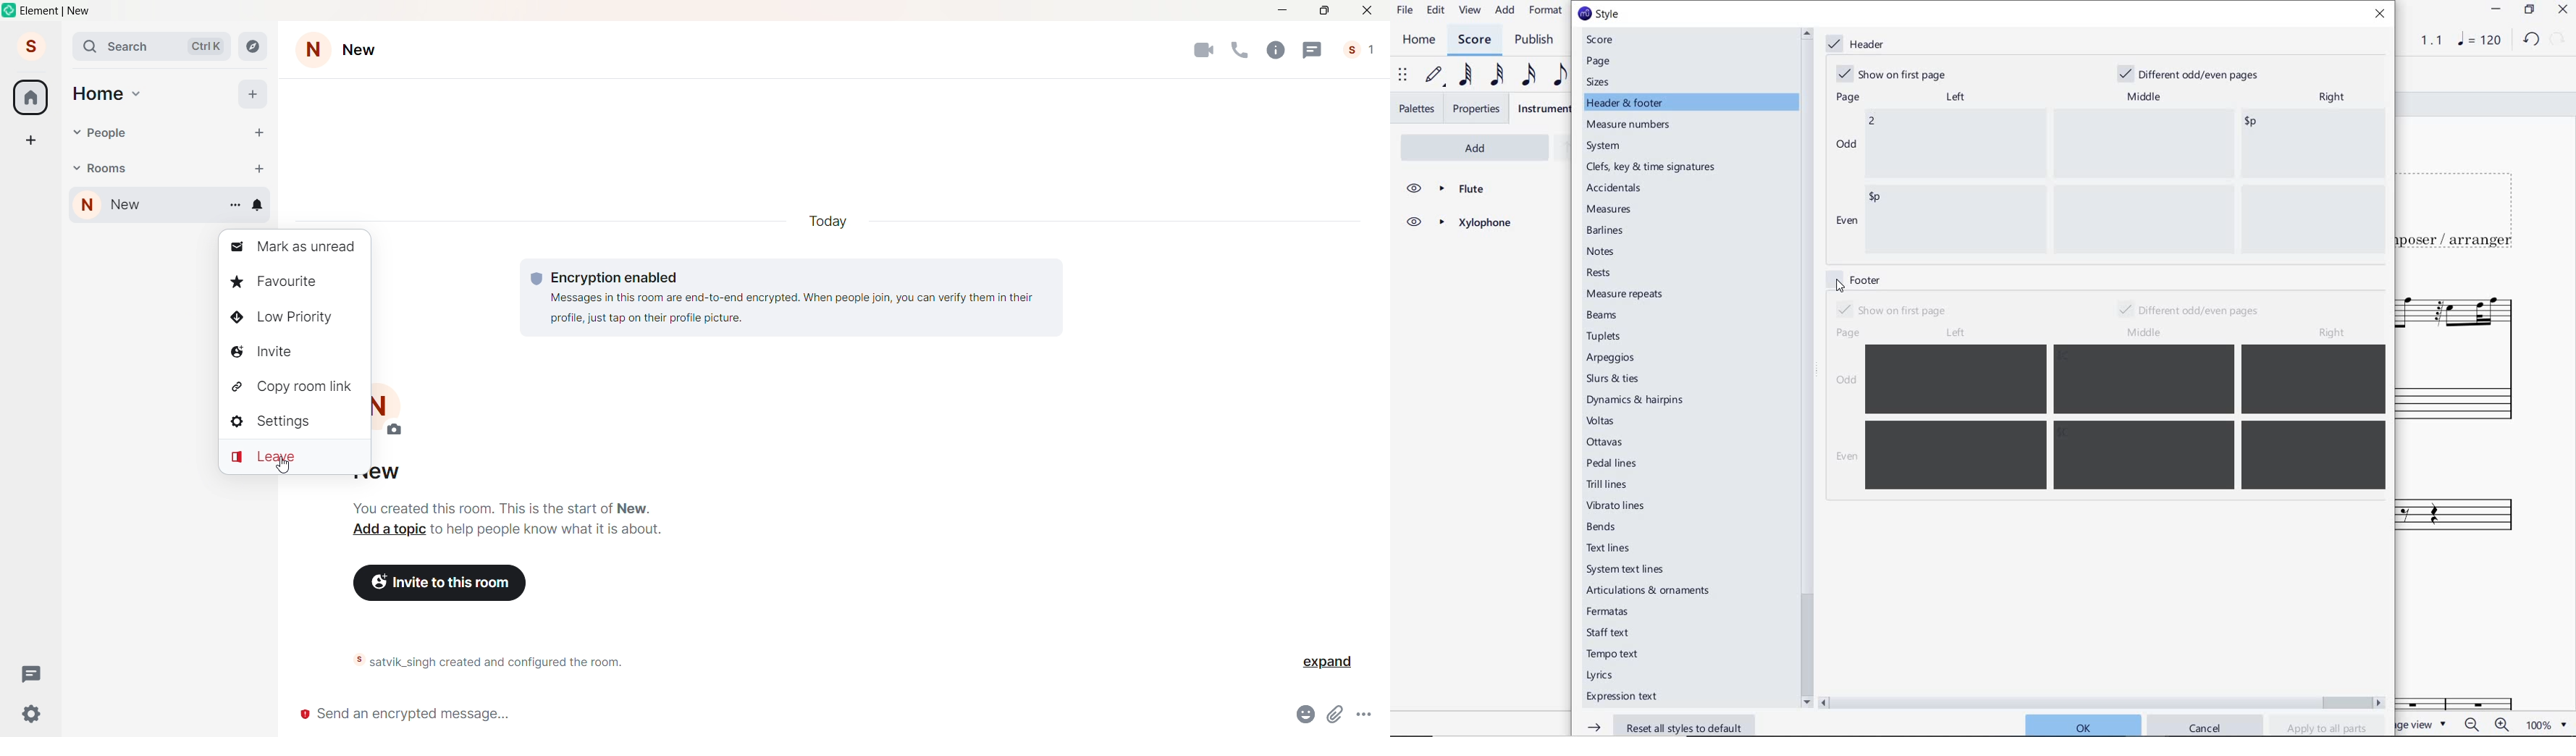  I want to click on Fl., so click(2477, 685).